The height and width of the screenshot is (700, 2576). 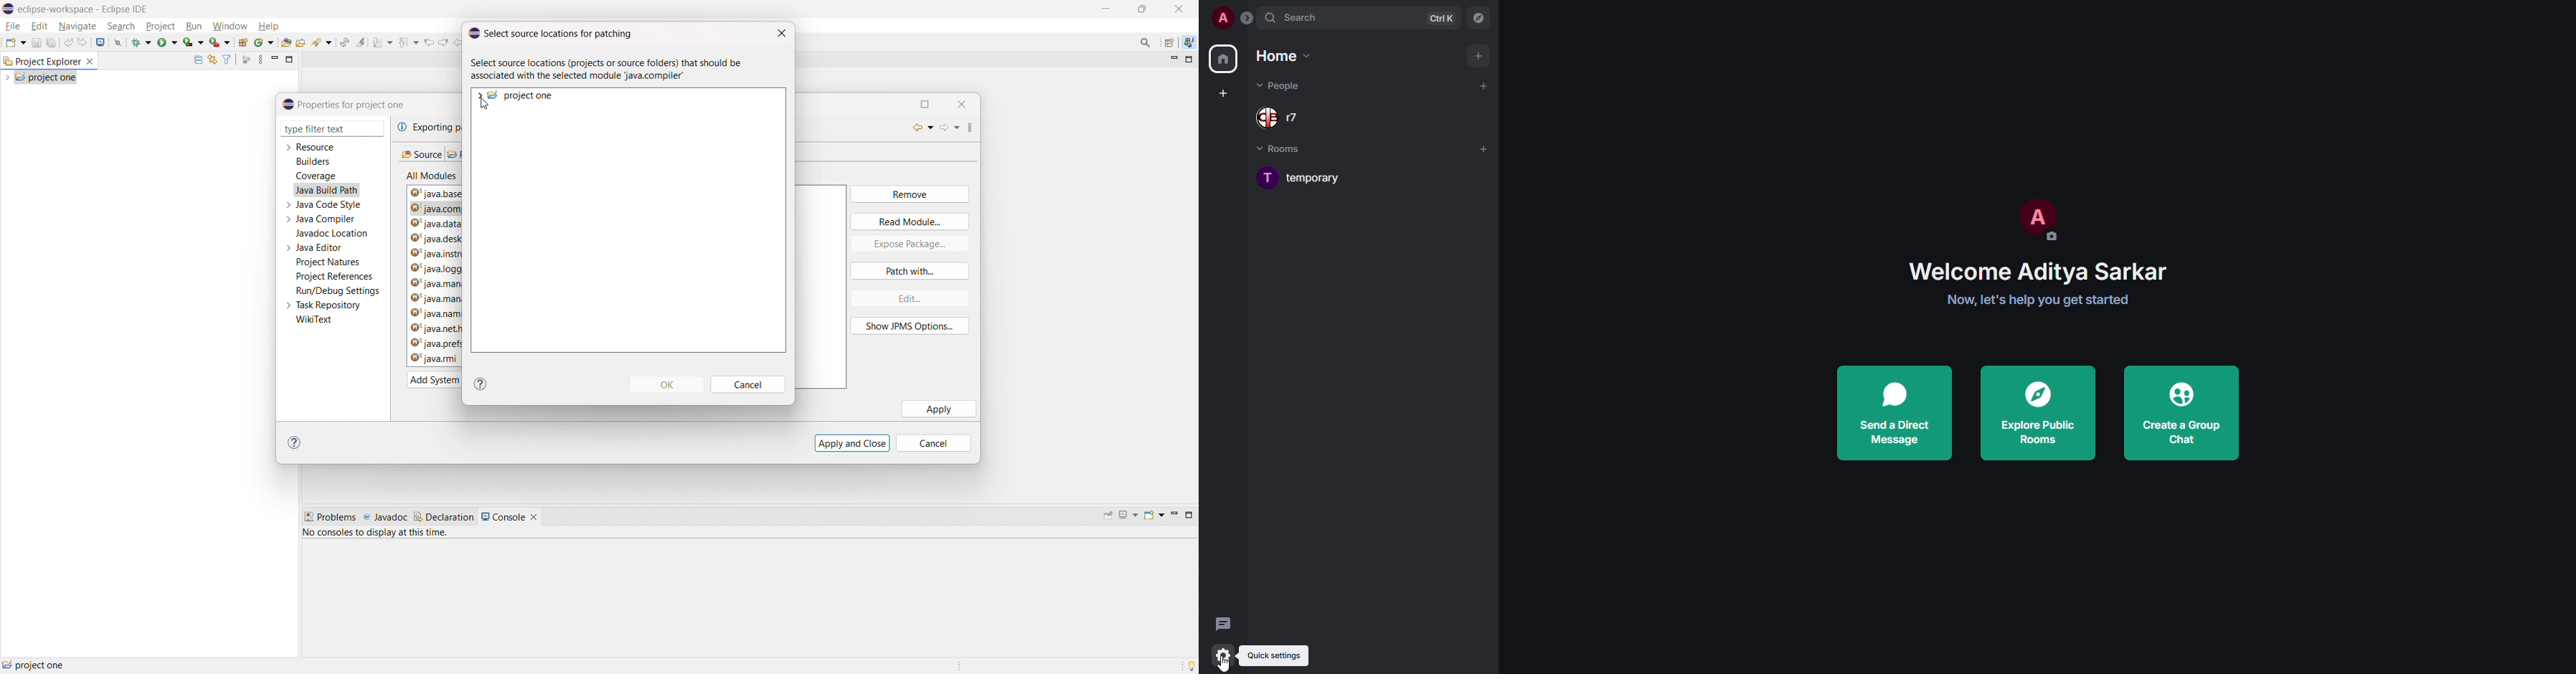 What do you see at coordinates (344, 104) in the screenshot?
I see `properties for project one` at bounding box center [344, 104].